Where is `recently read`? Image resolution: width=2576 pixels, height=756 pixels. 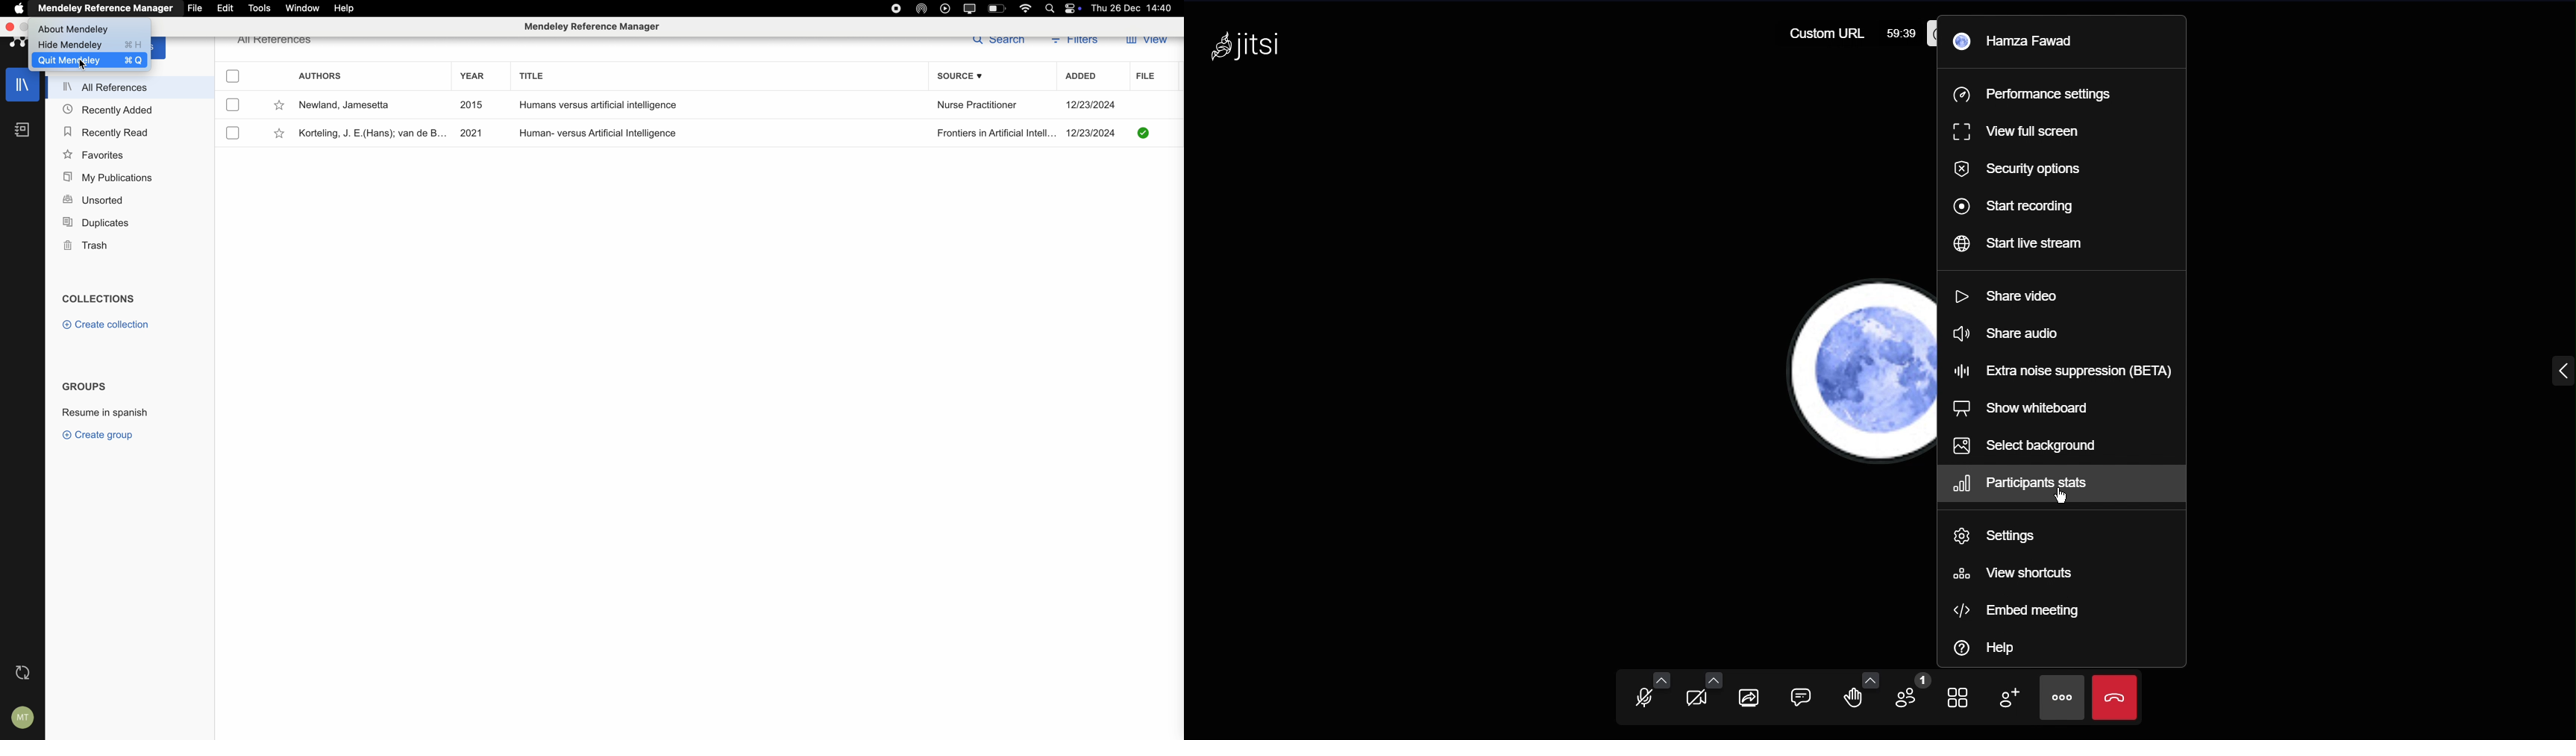 recently read is located at coordinates (105, 130).